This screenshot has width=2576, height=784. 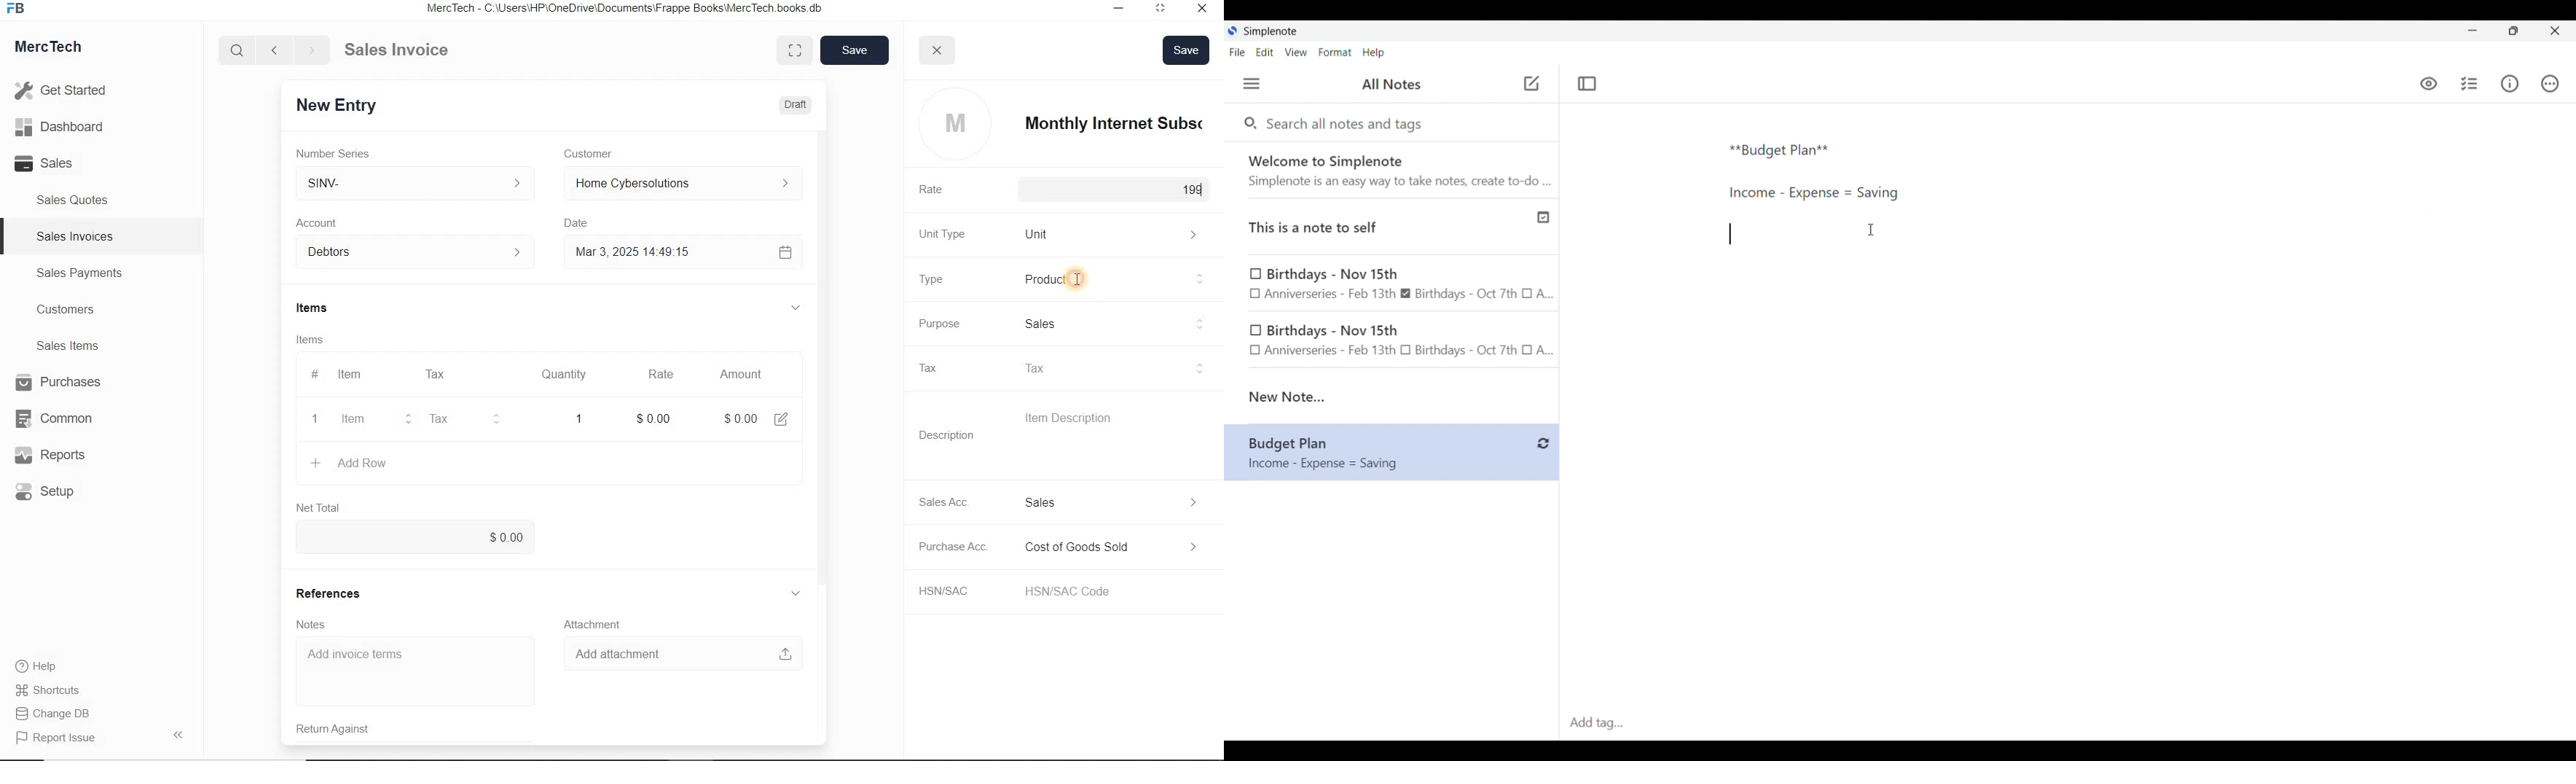 What do you see at coordinates (1116, 123) in the screenshot?
I see `item name` at bounding box center [1116, 123].